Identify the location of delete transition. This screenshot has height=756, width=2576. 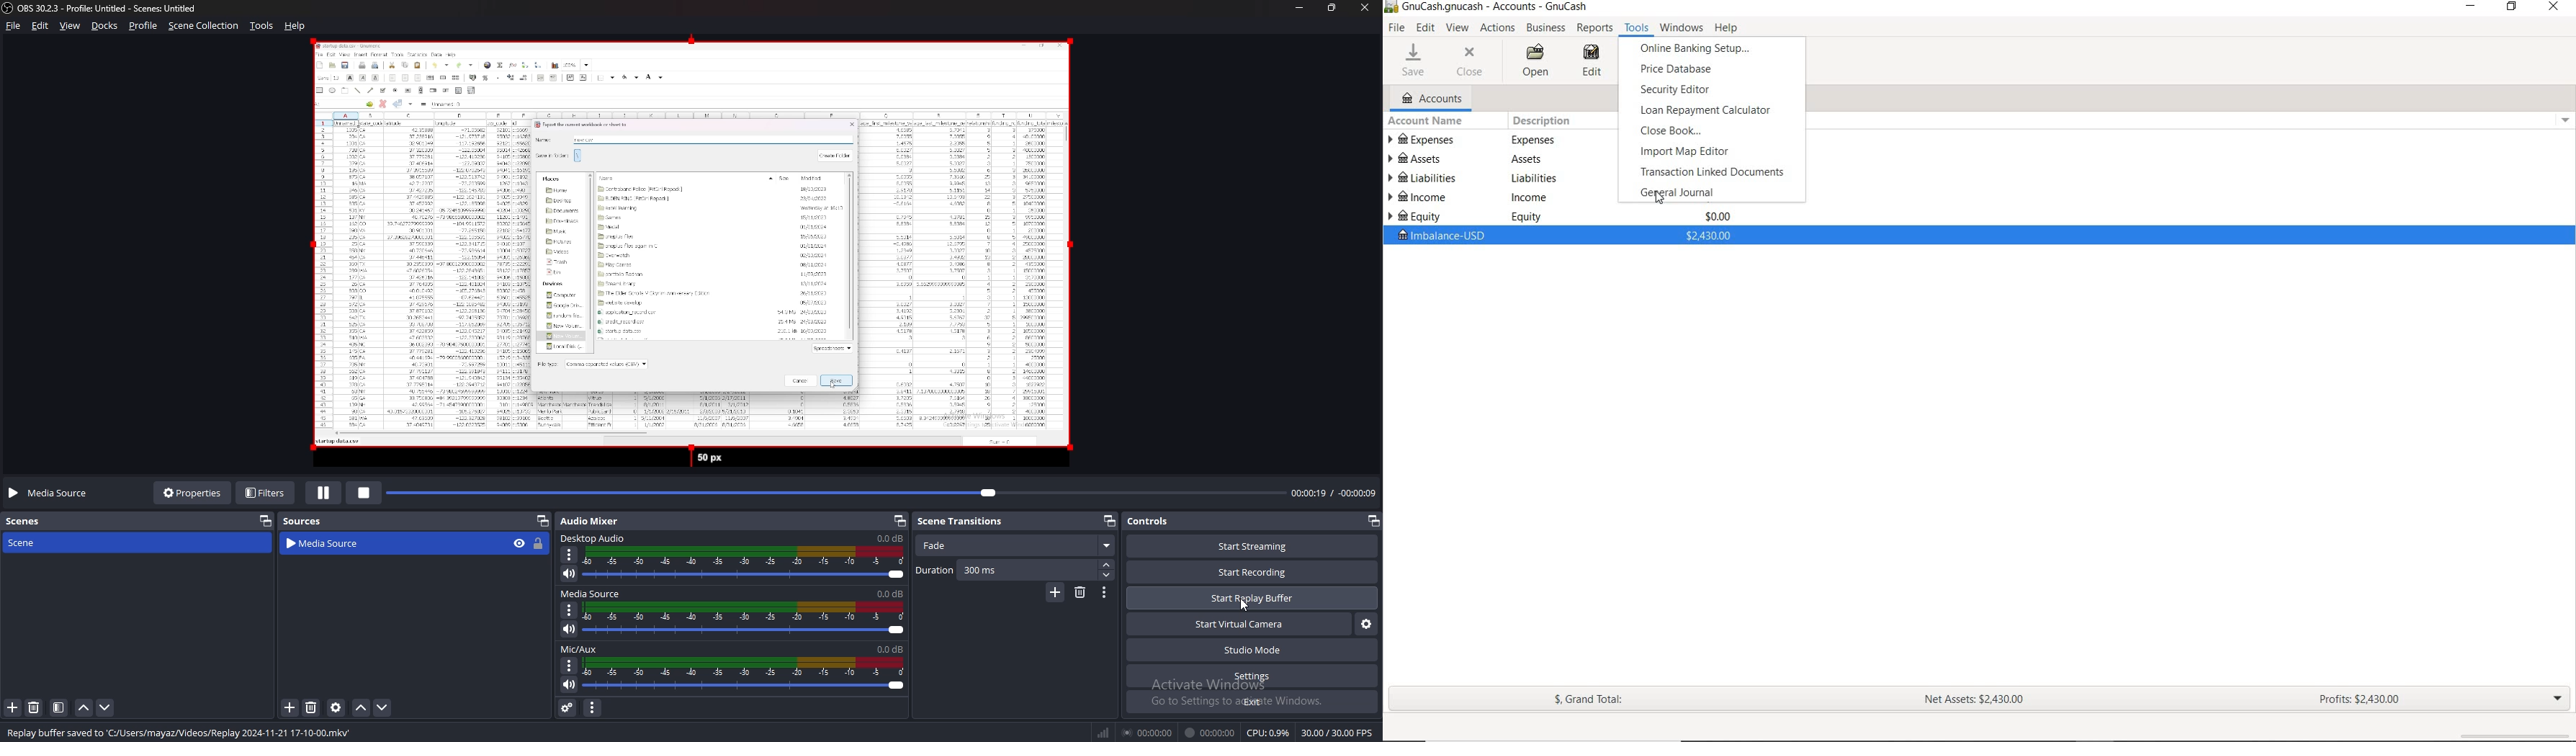
(1080, 593).